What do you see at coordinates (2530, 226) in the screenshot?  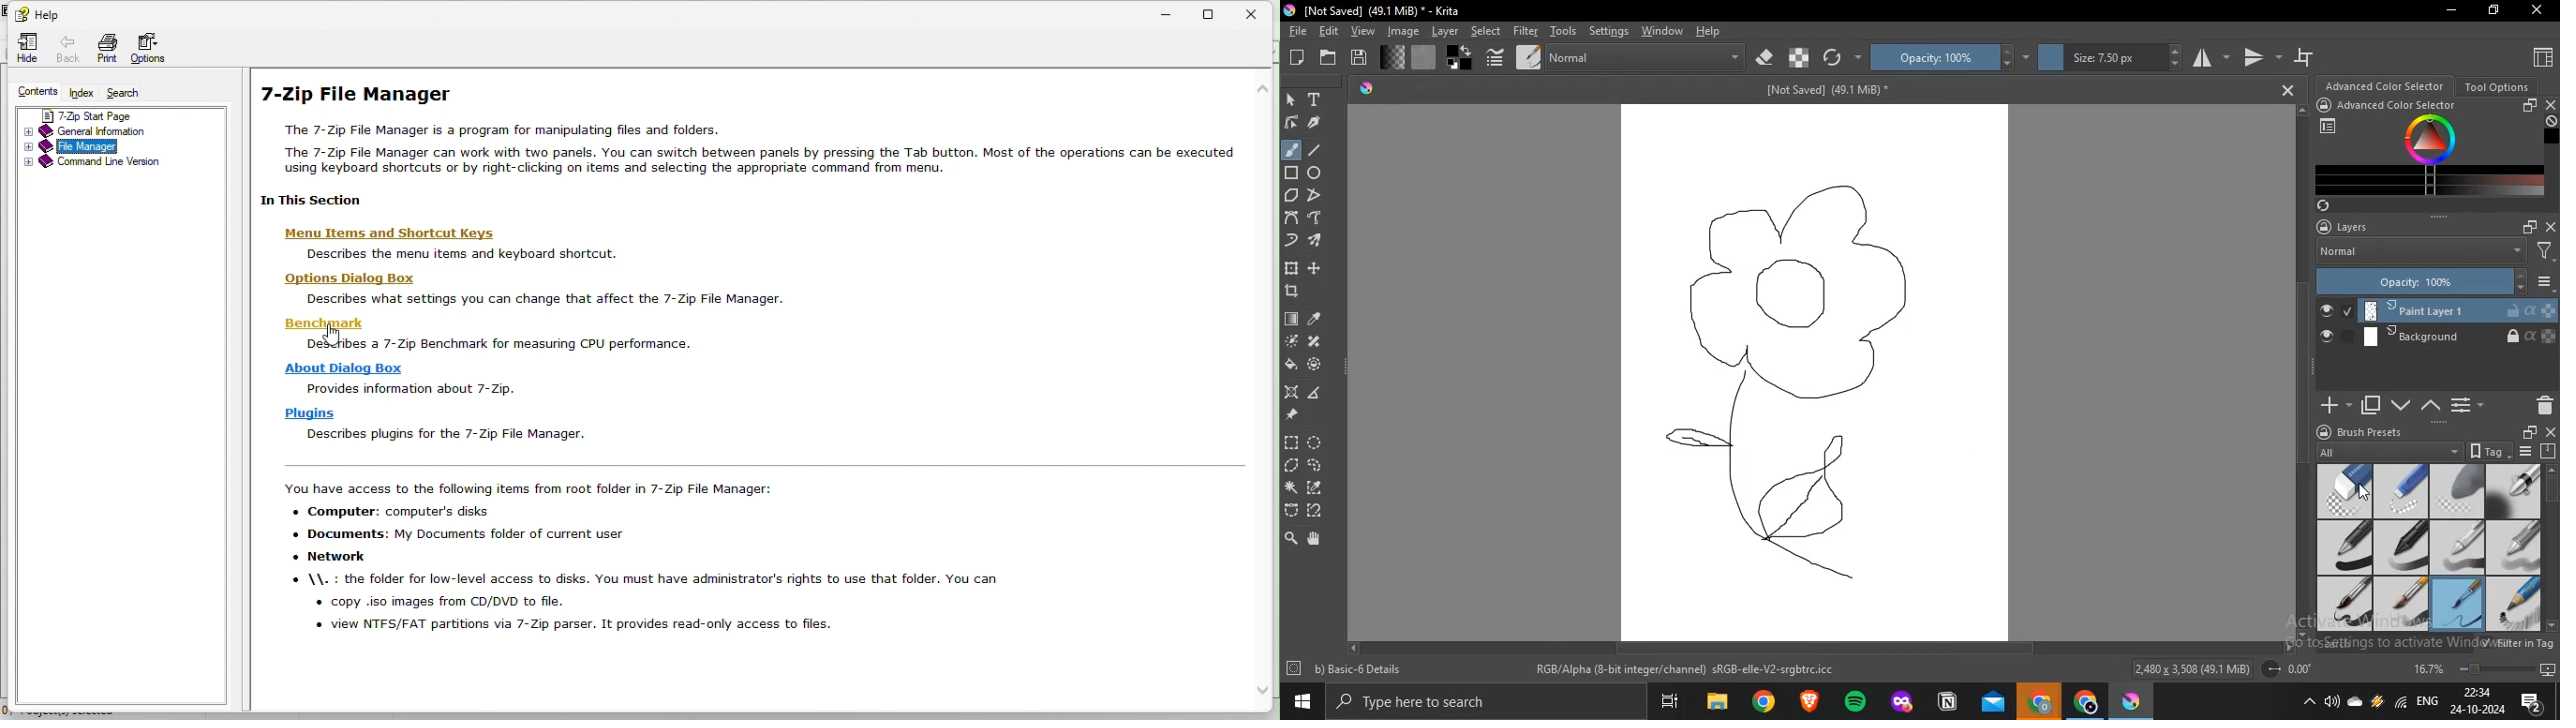 I see `float docker` at bounding box center [2530, 226].